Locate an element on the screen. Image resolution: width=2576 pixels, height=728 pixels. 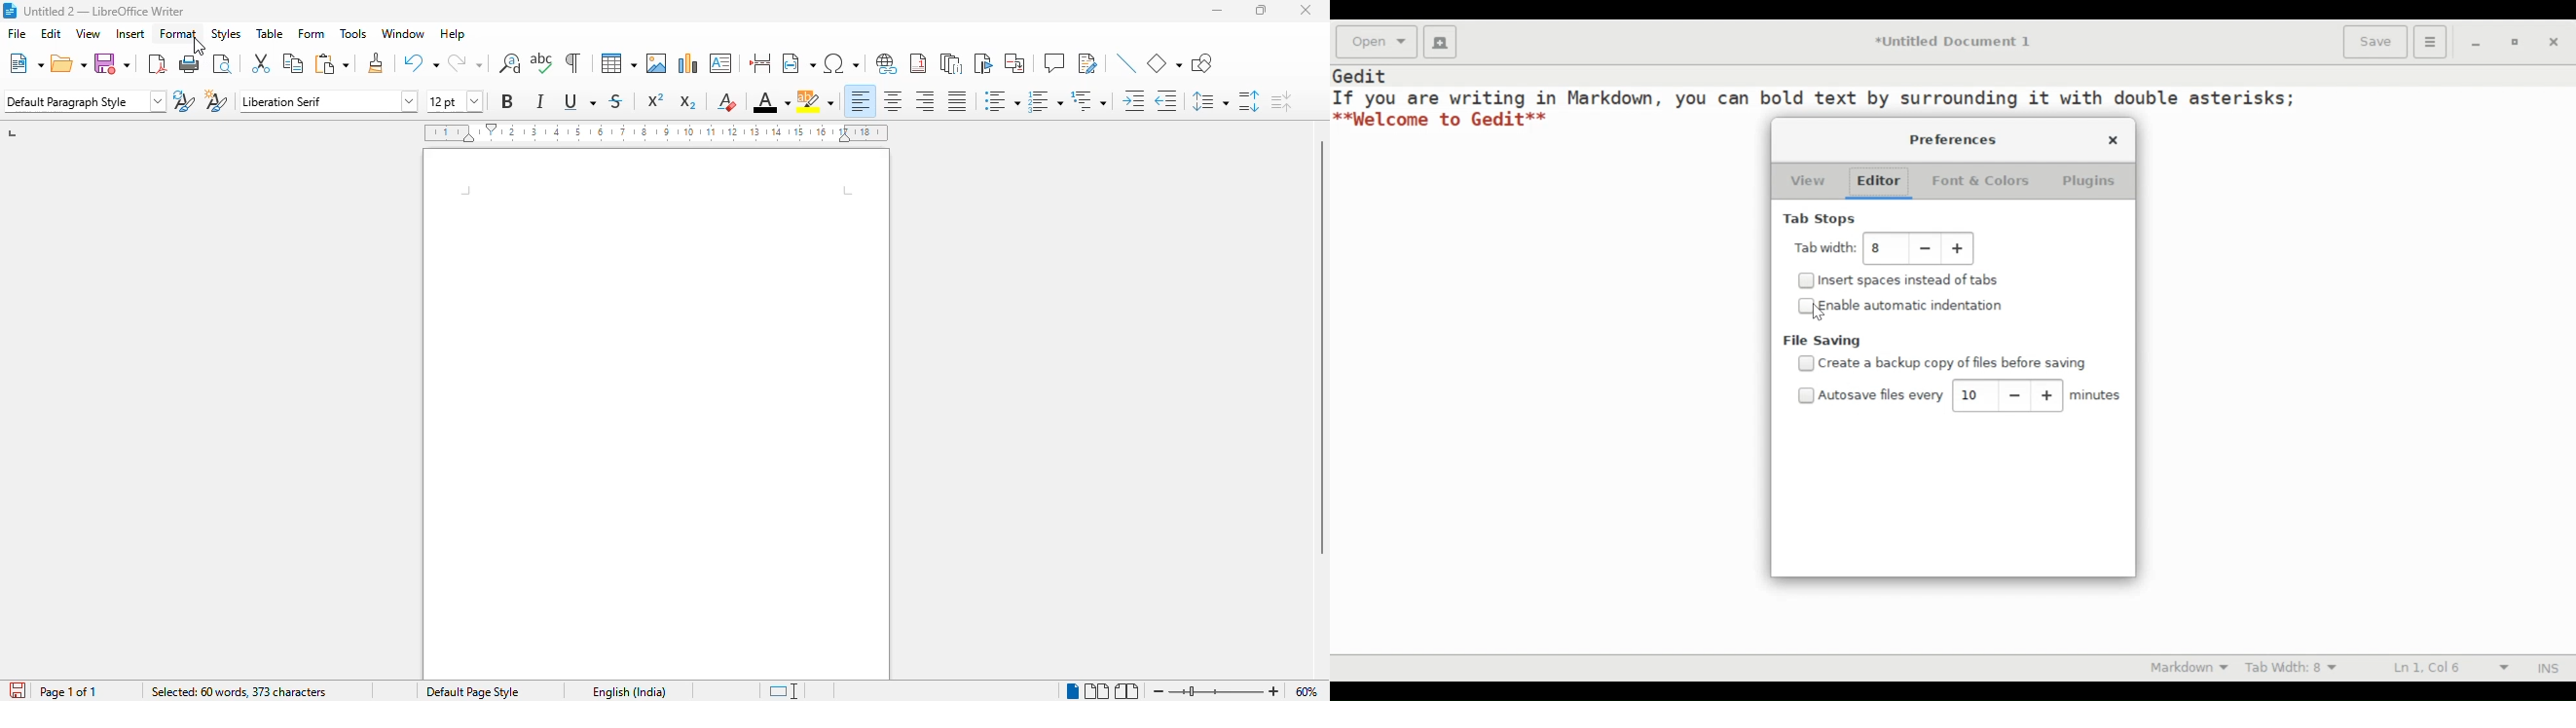
undo is located at coordinates (421, 63).